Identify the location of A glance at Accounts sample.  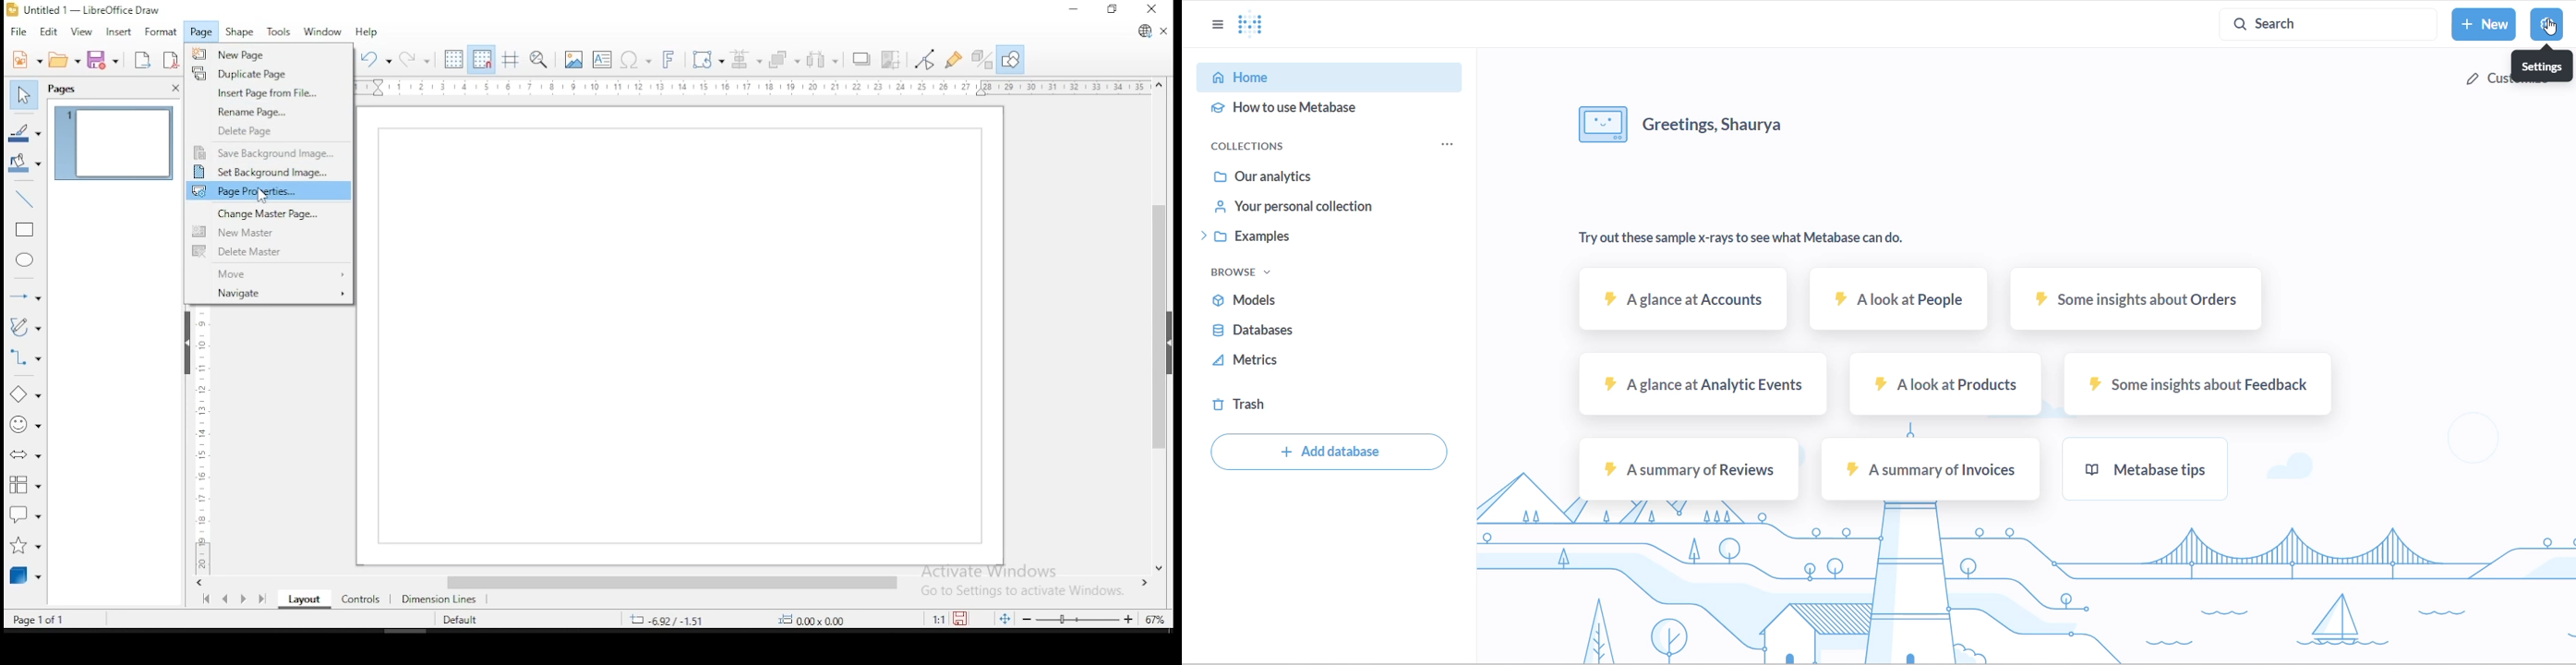
(1685, 305).